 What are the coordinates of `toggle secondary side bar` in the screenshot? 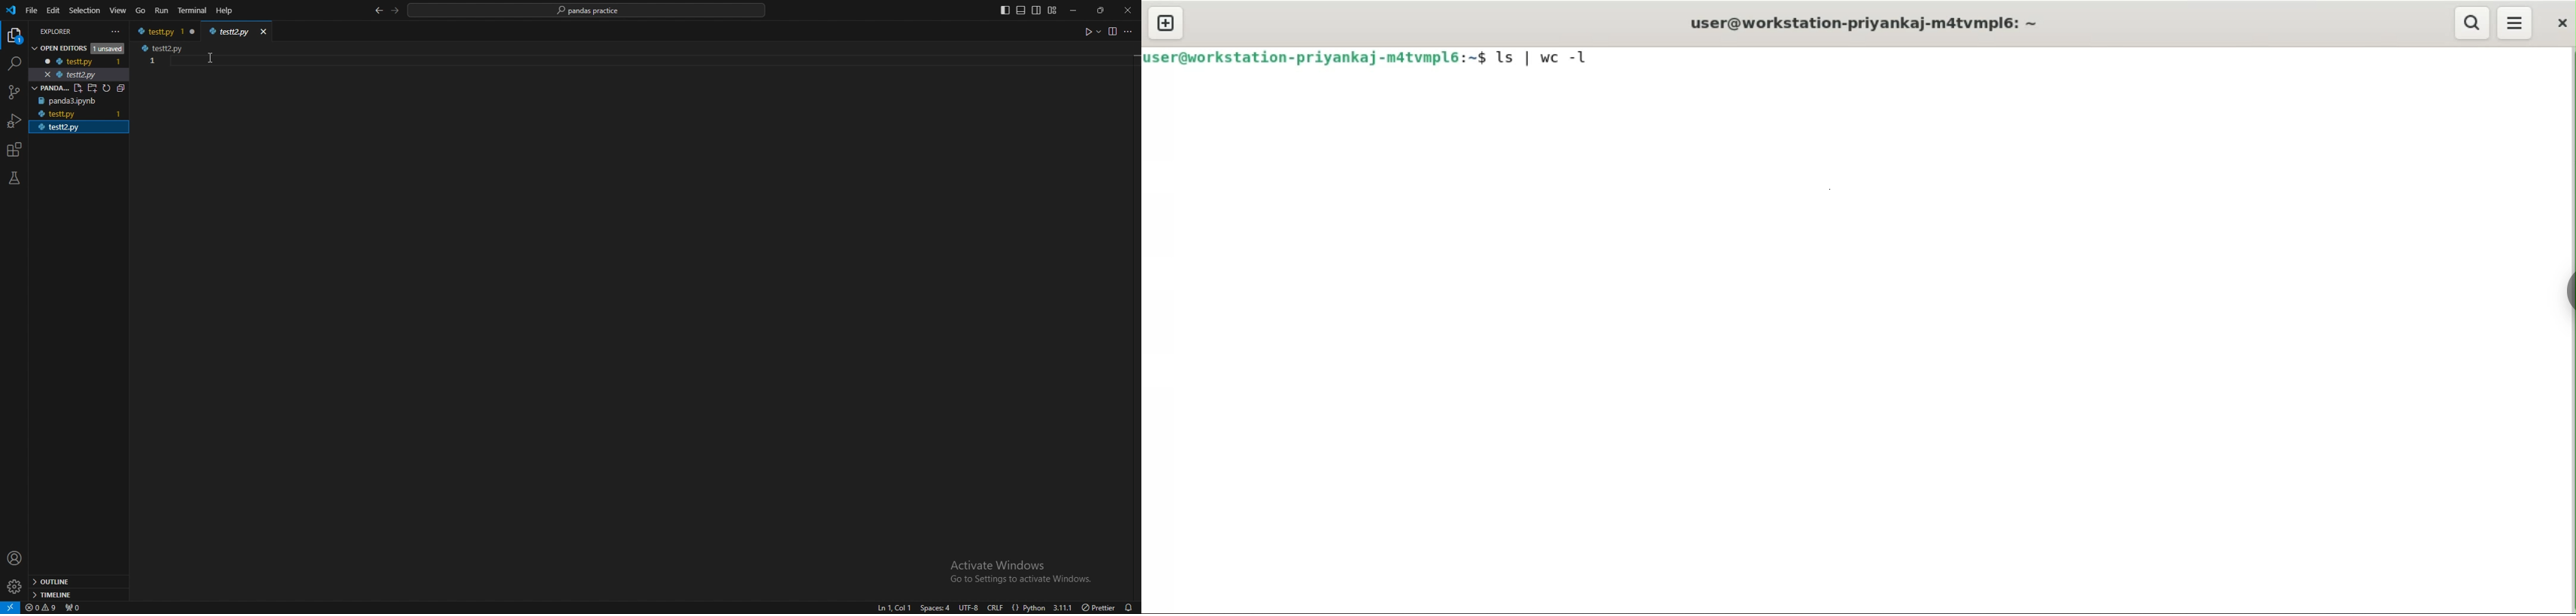 It's located at (1037, 10).